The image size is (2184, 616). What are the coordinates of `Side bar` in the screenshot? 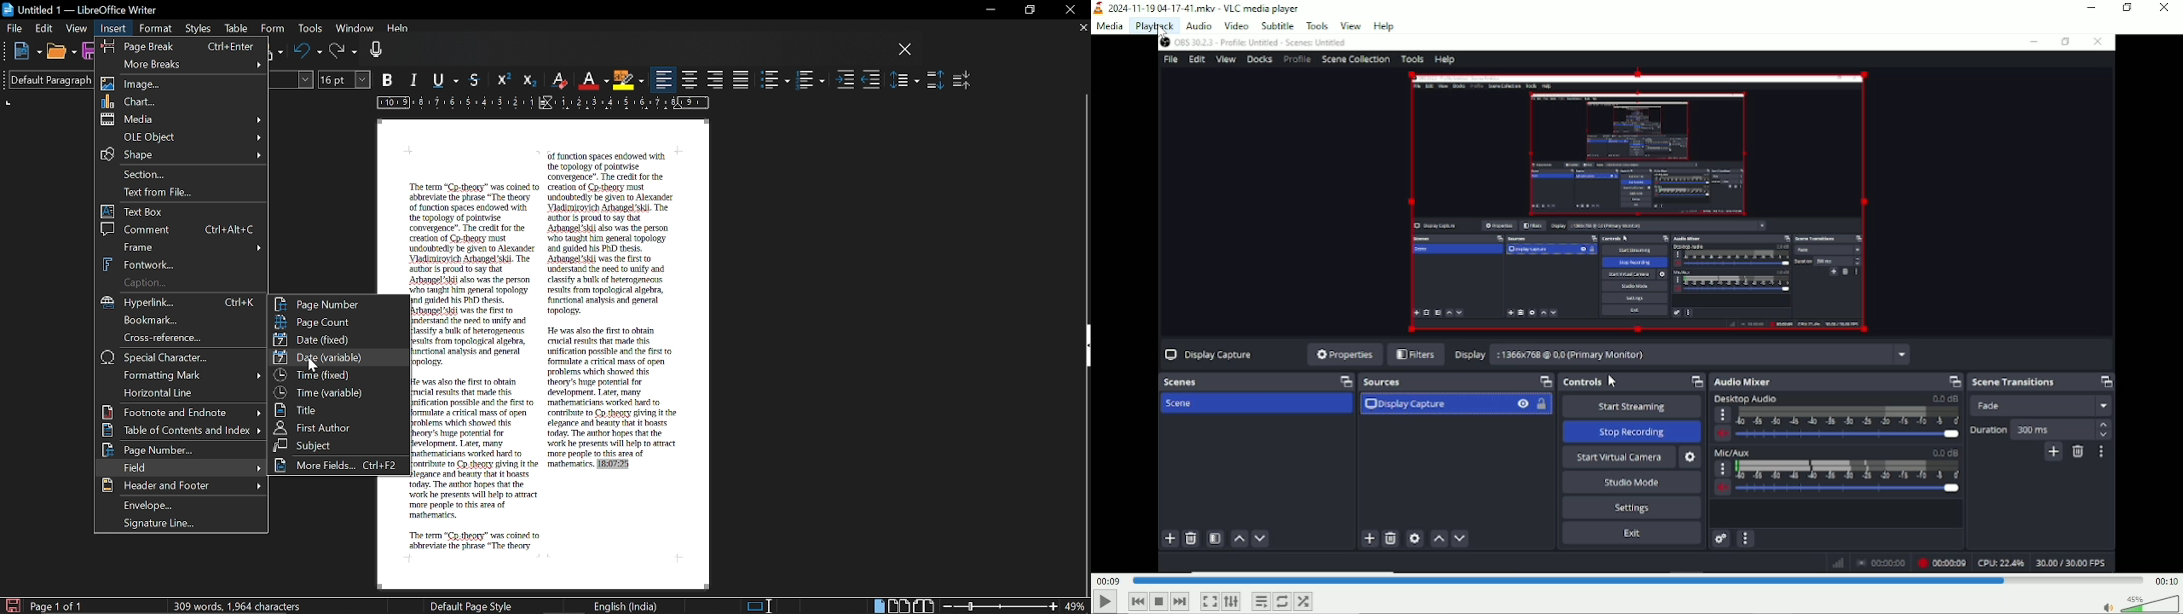 It's located at (1085, 348).